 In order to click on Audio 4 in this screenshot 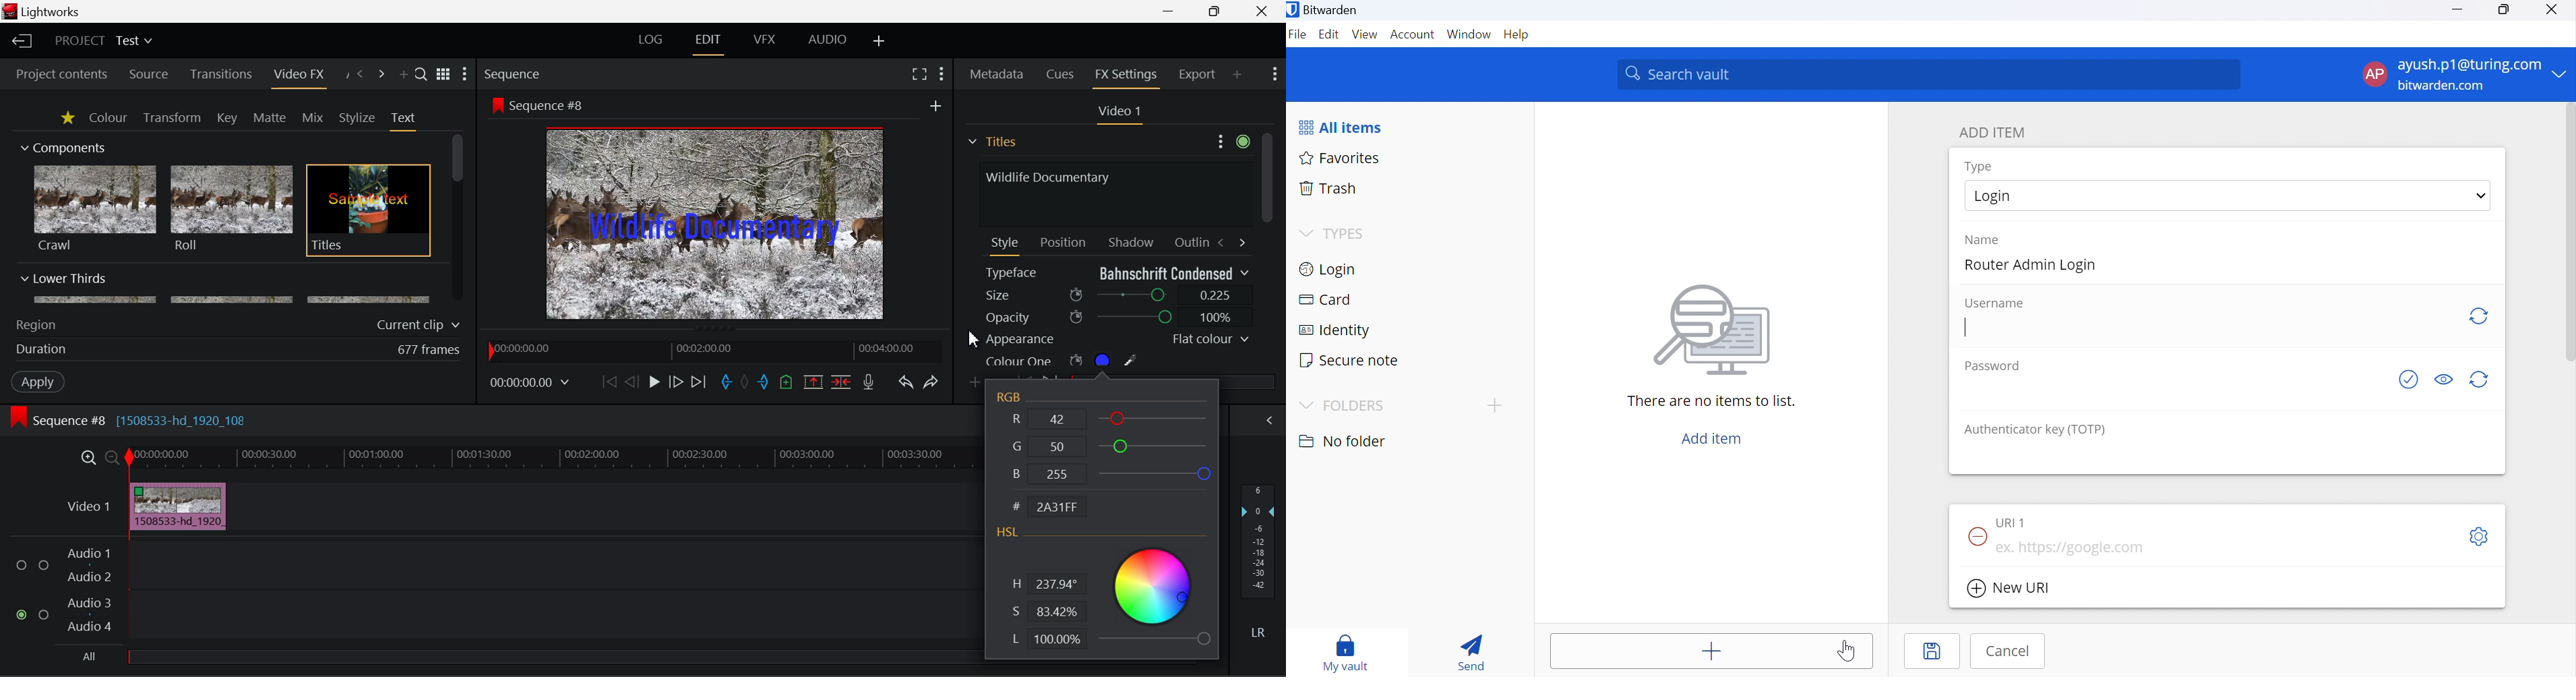, I will do `click(90, 625)`.